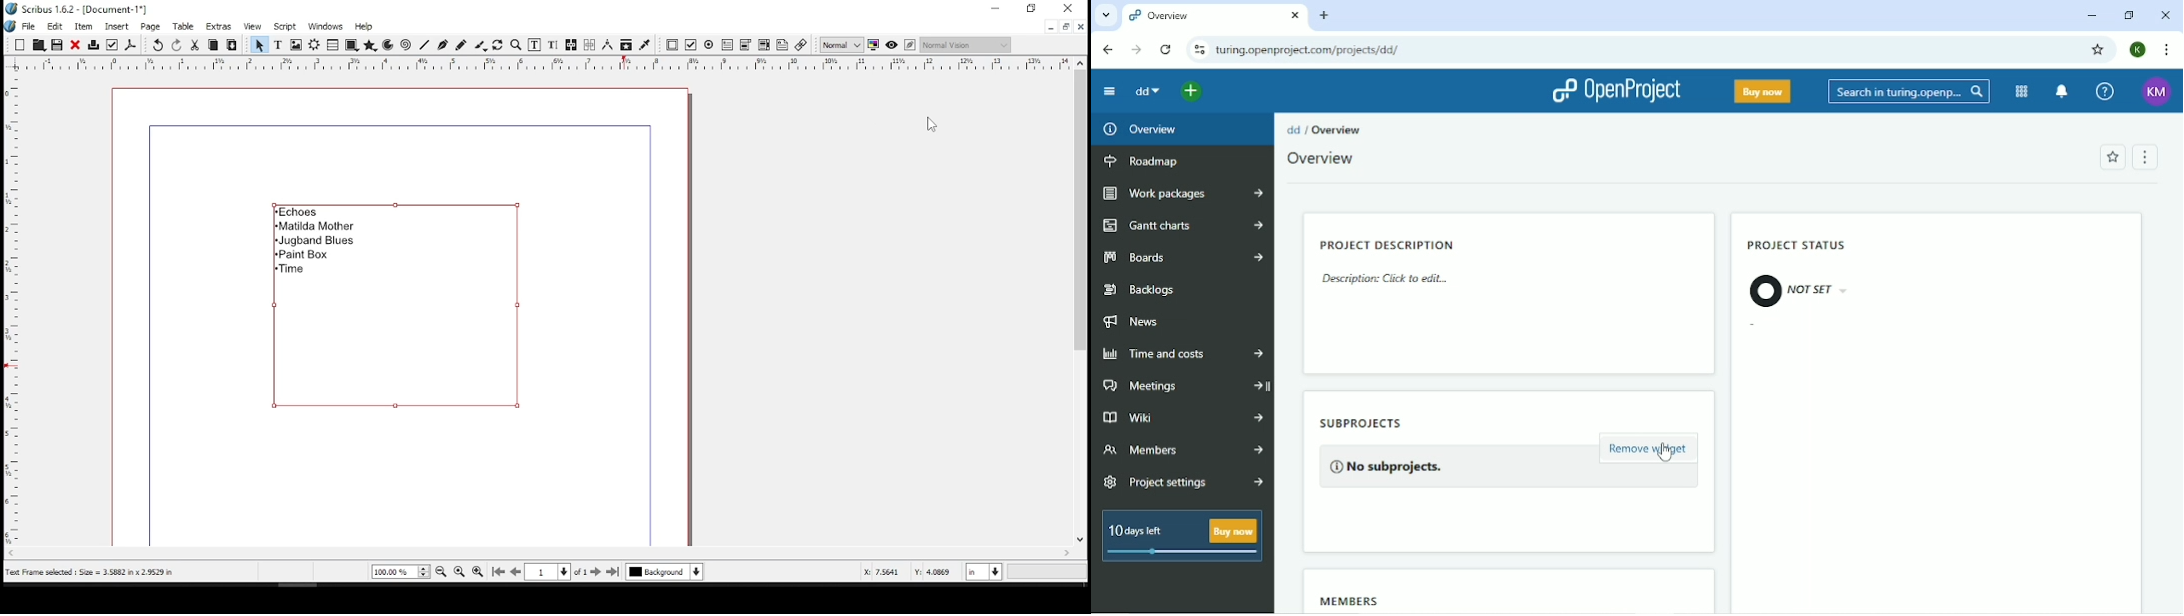 The width and height of the screenshot is (2184, 616). Describe the element at coordinates (499, 44) in the screenshot. I see `rotate item` at that location.